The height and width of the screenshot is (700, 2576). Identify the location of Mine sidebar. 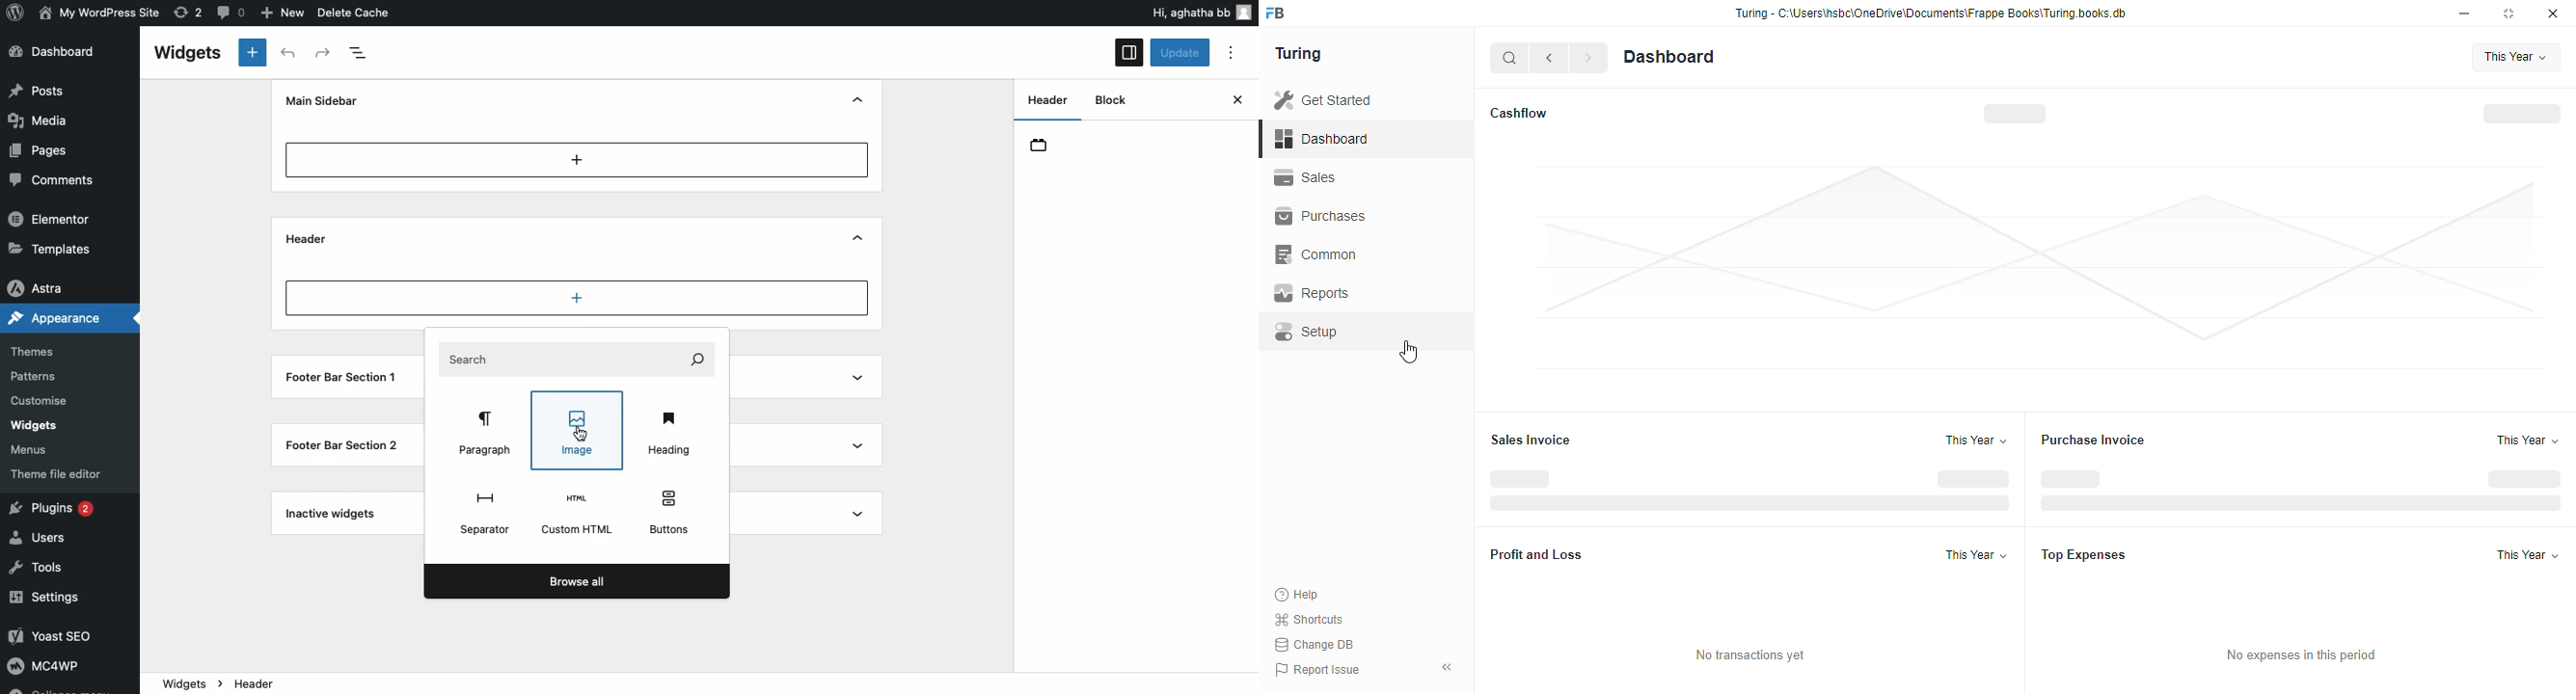
(319, 101).